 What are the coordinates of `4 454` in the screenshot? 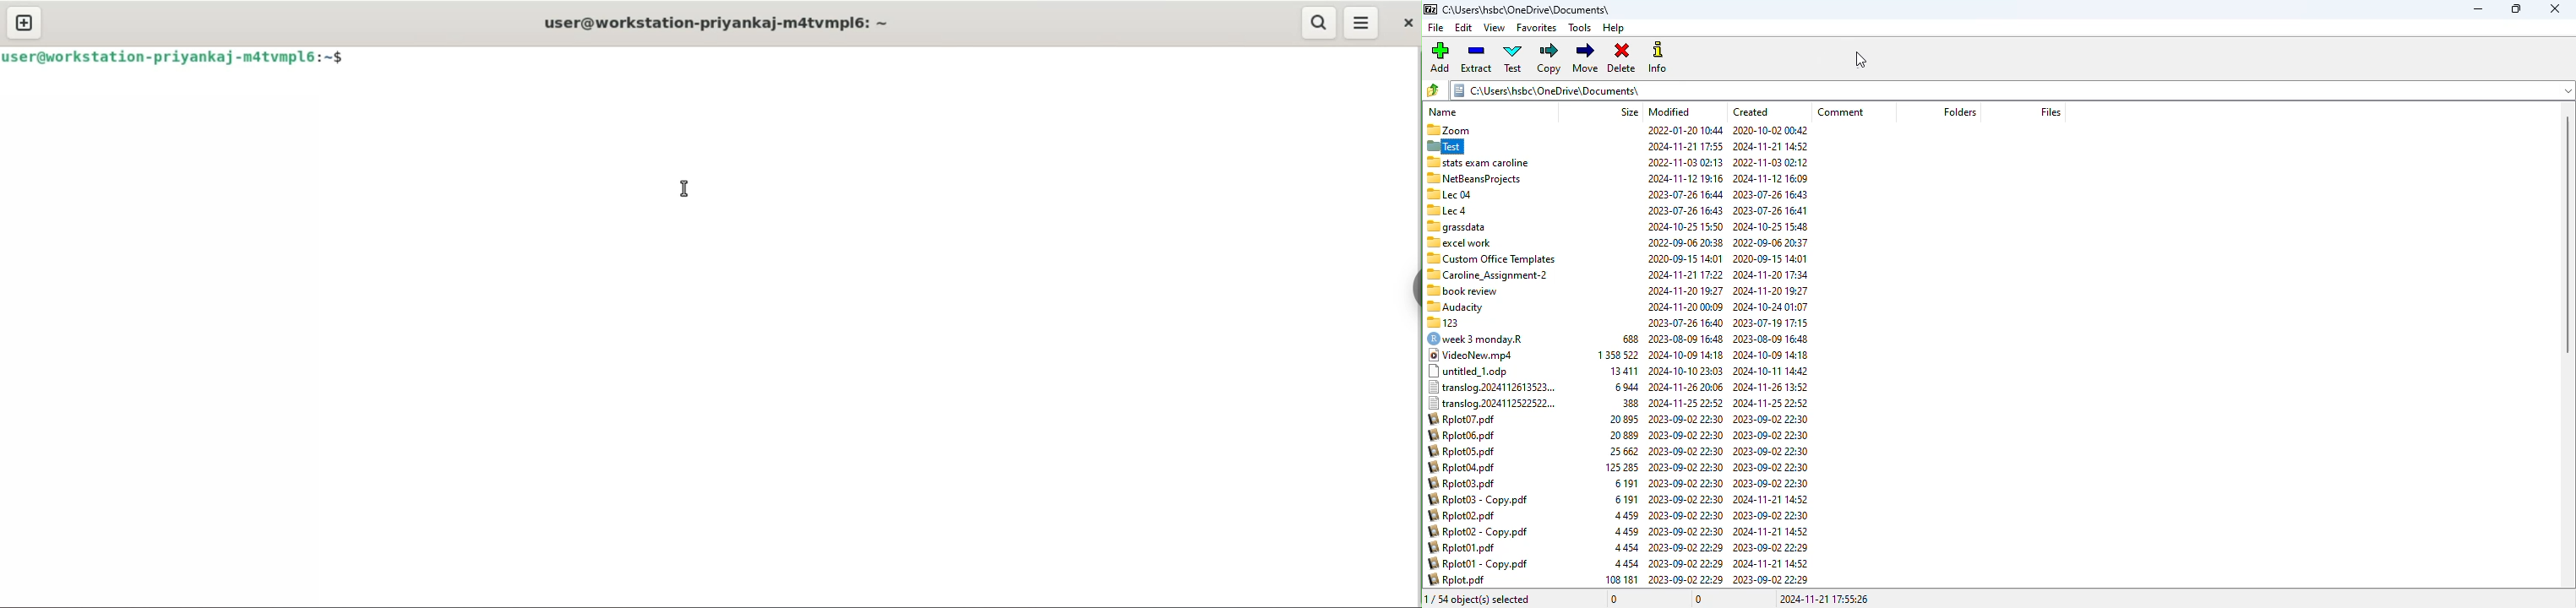 It's located at (1626, 564).